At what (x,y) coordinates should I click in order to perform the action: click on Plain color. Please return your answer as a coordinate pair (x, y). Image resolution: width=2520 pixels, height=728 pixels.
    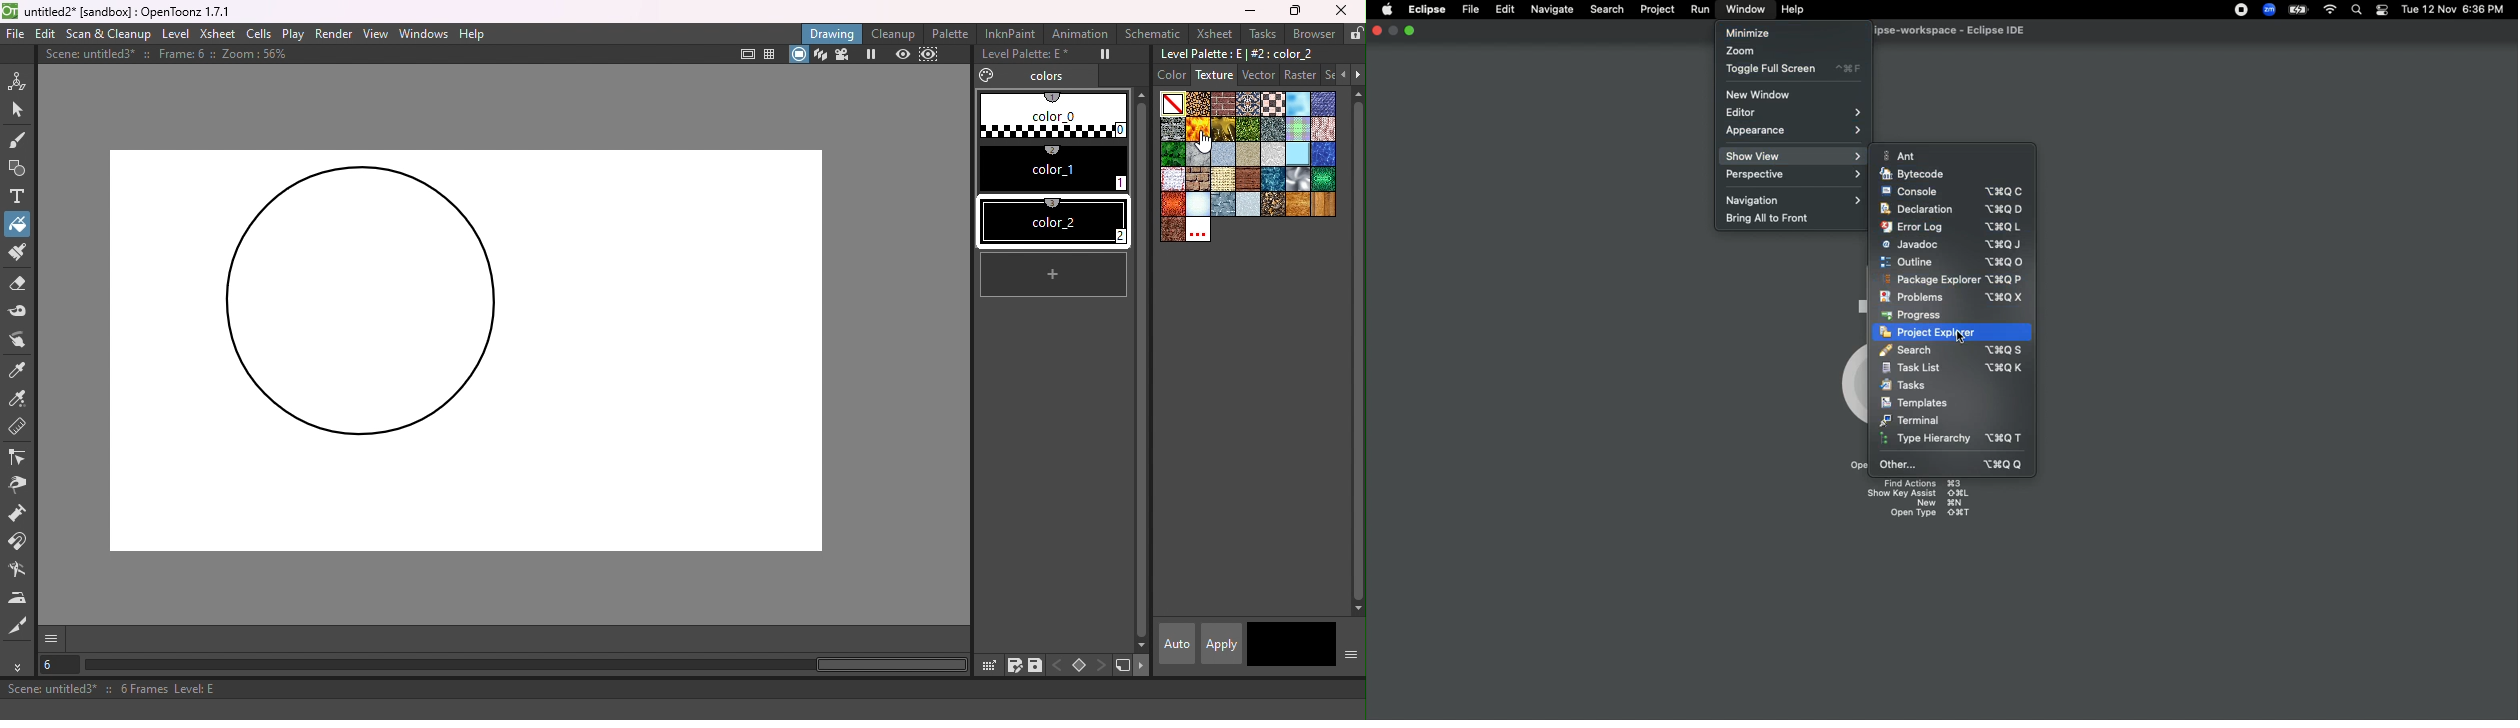
    Looking at the image, I should click on (1172, 103).